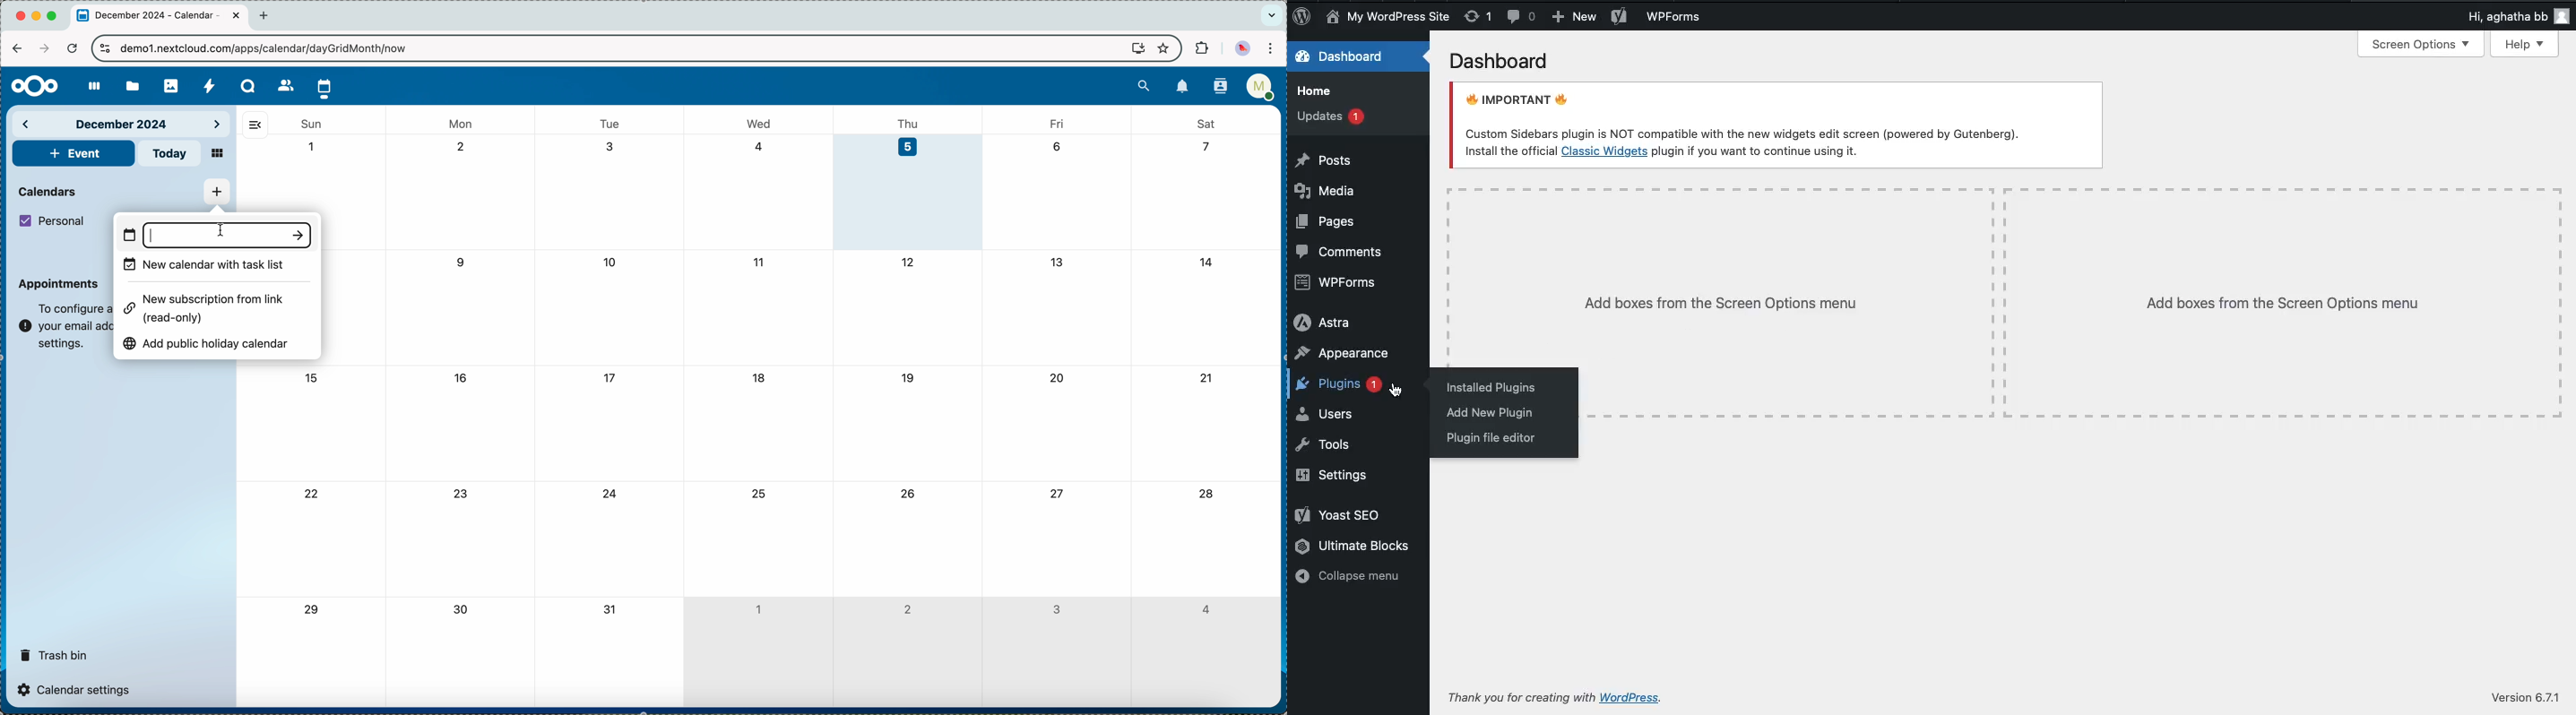  Describe the element at coordinates (222, 230) in the screenshot. I see `cursor` at that location.